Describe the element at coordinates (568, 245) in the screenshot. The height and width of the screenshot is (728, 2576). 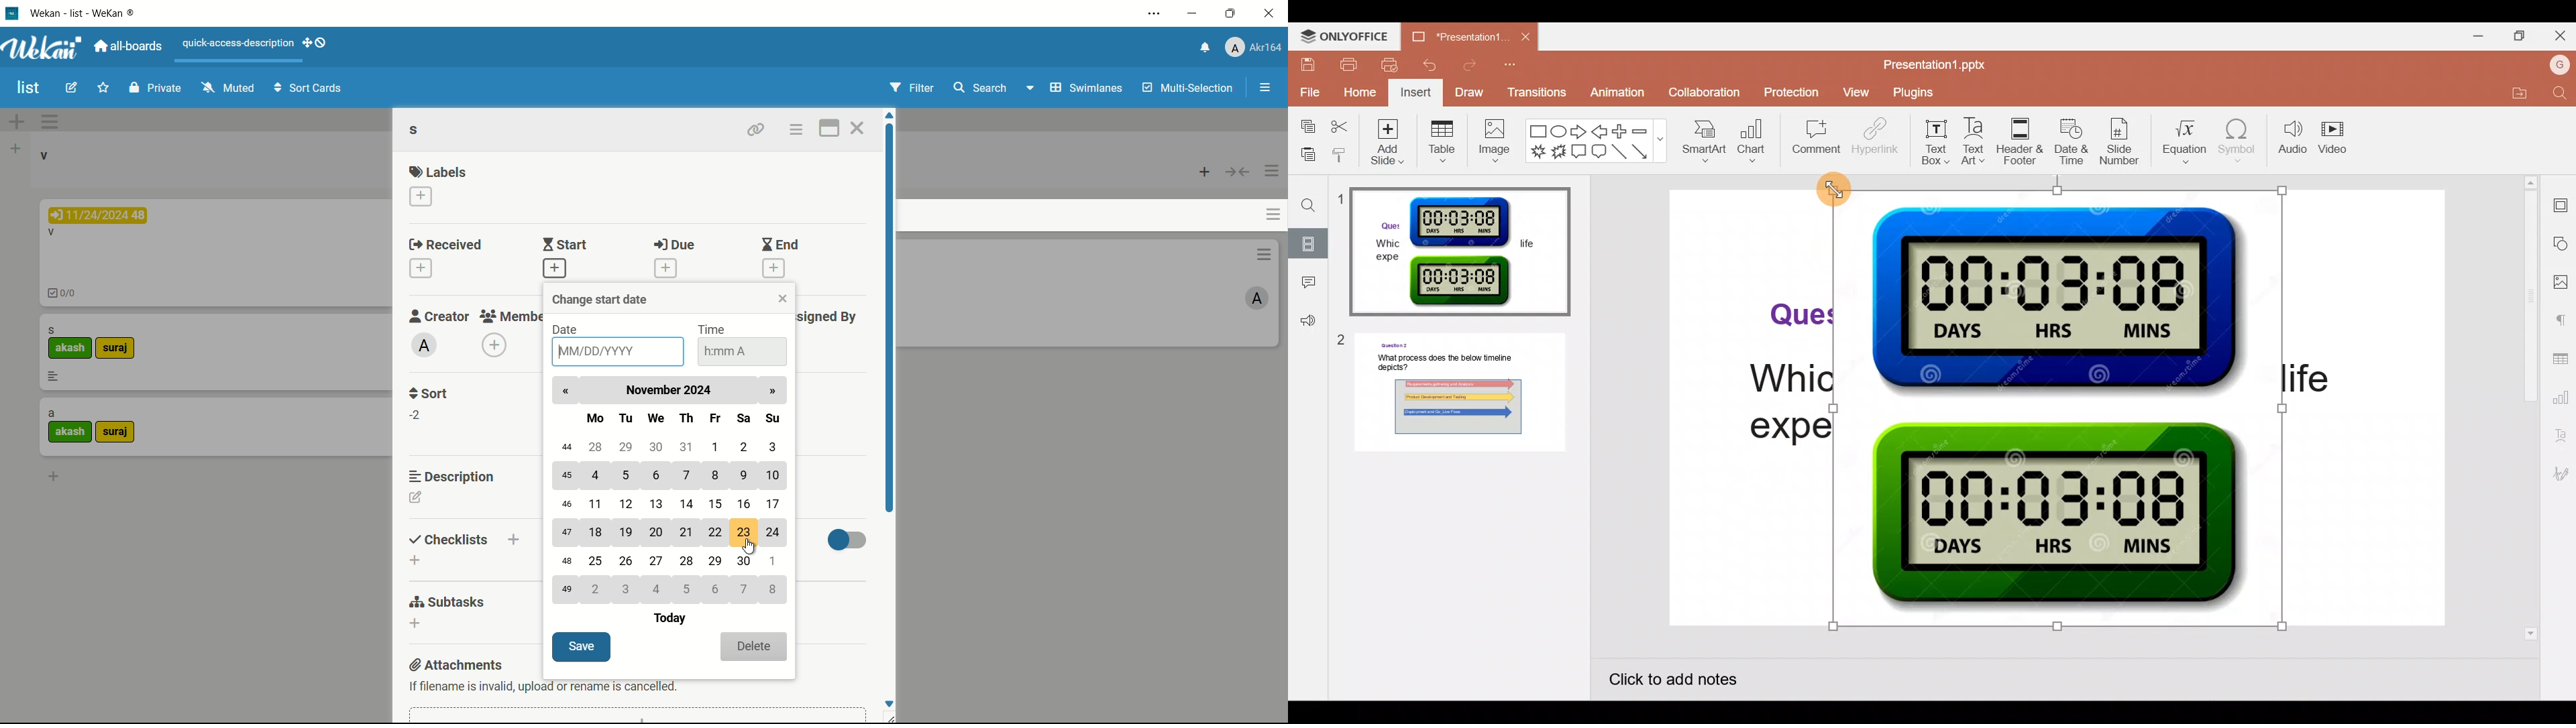
I see `start` at that location.